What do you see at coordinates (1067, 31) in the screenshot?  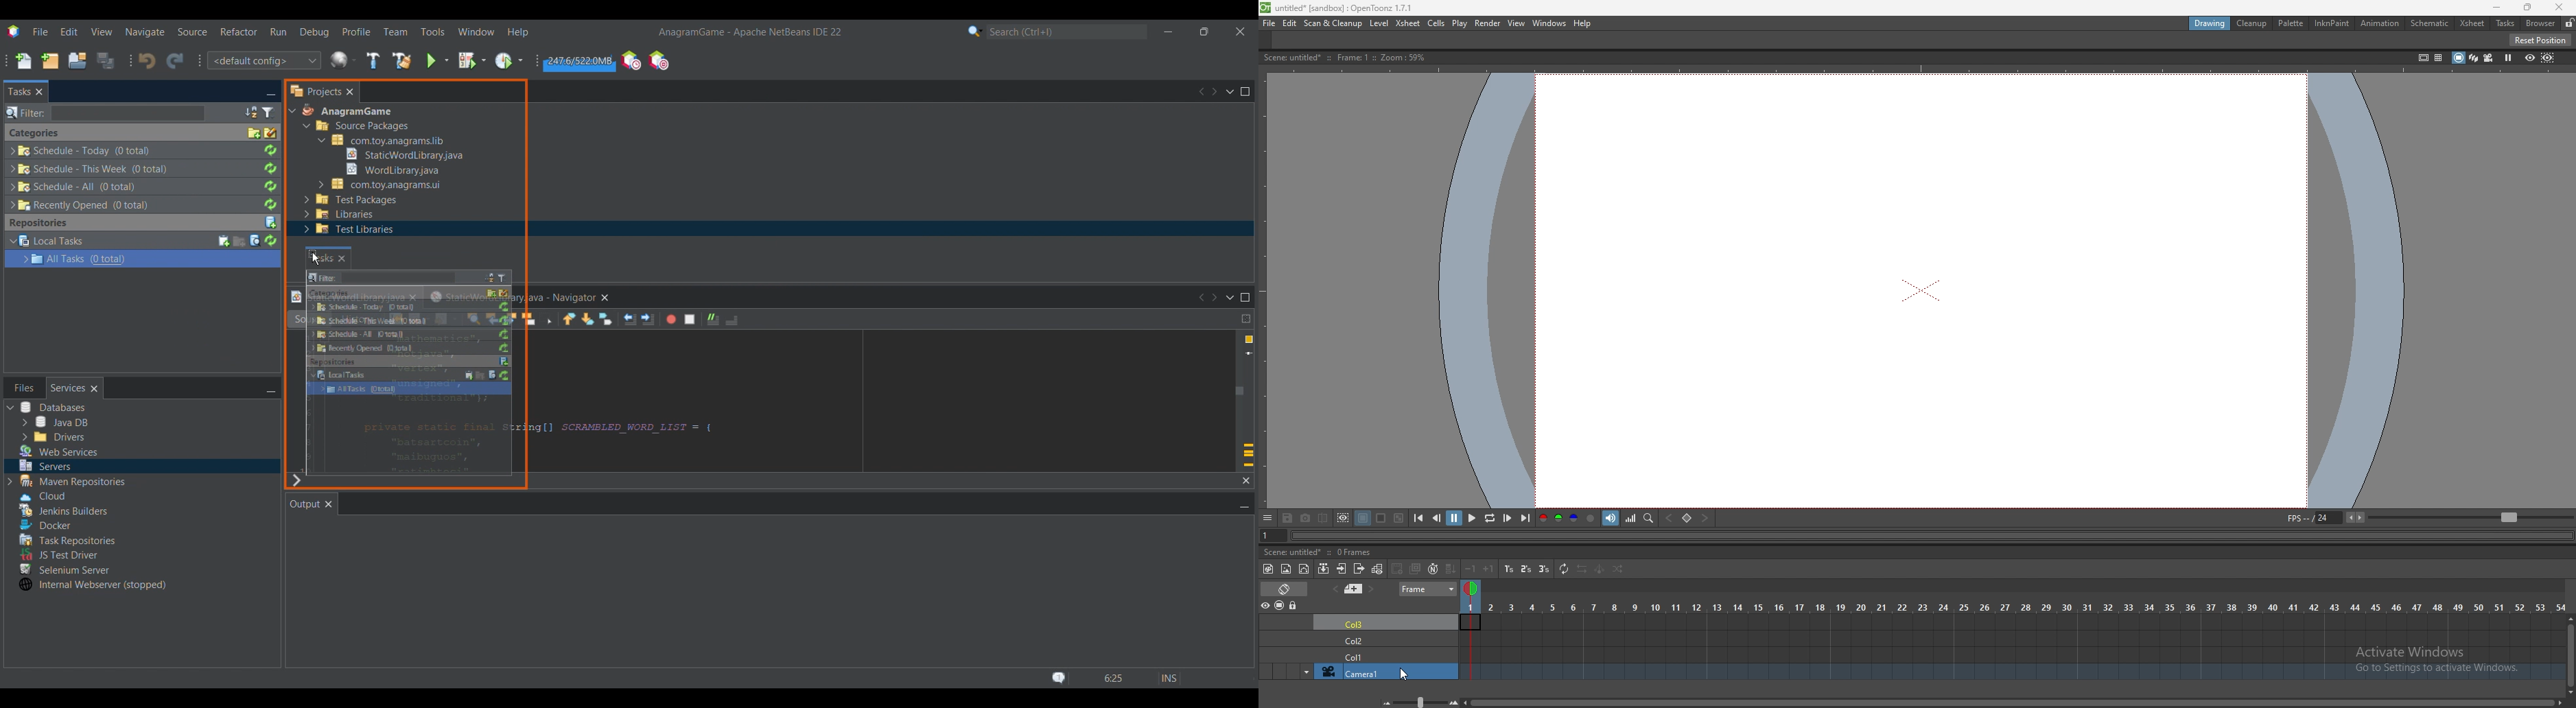 I see `Search` at bounding box center [1067, 31].